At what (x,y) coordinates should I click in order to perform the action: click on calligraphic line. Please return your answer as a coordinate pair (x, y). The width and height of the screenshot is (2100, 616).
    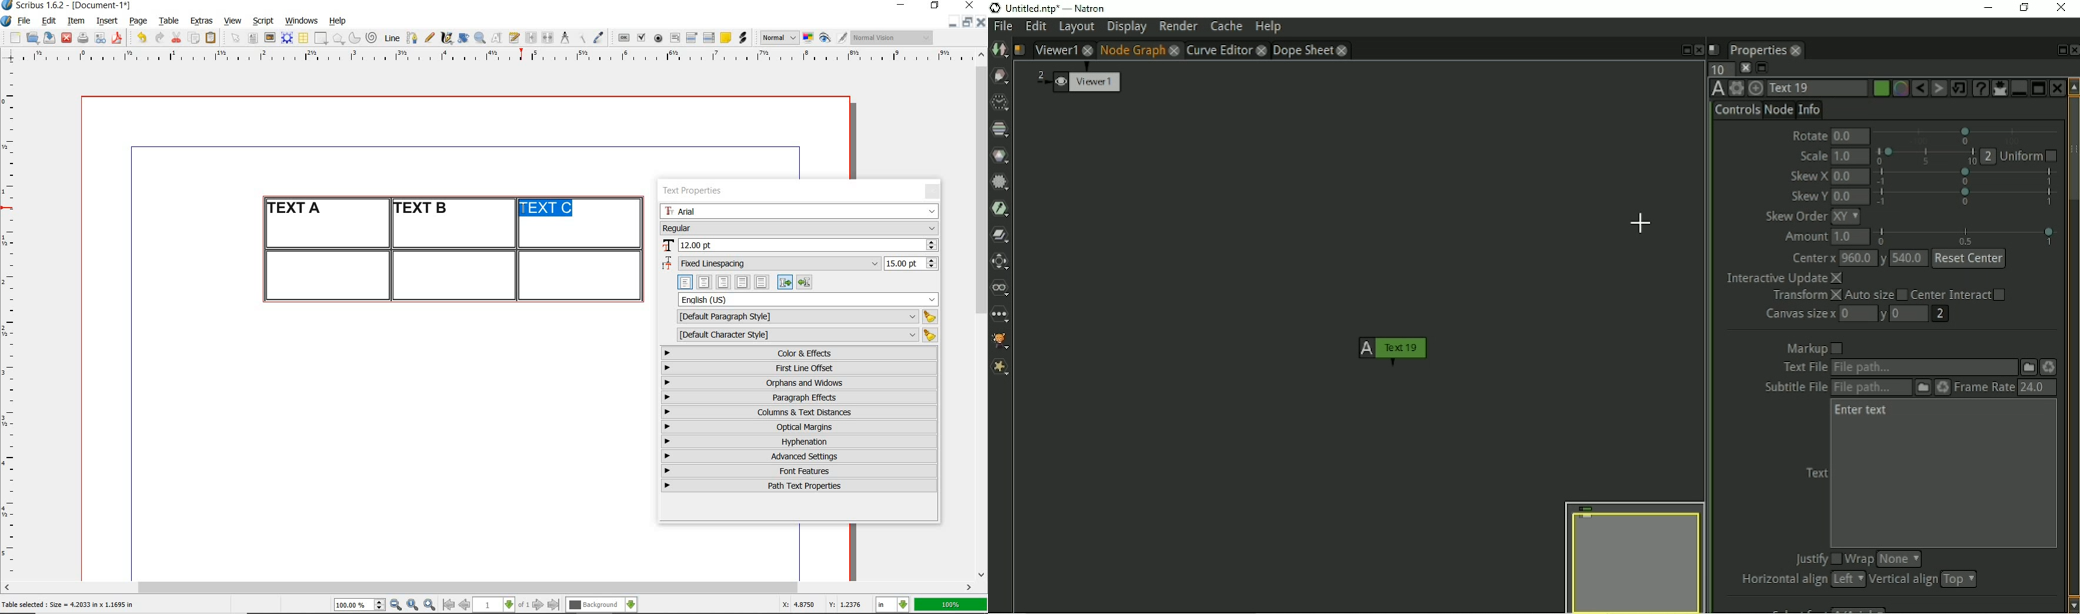
    Looking at the image, I should click on (448, 38).